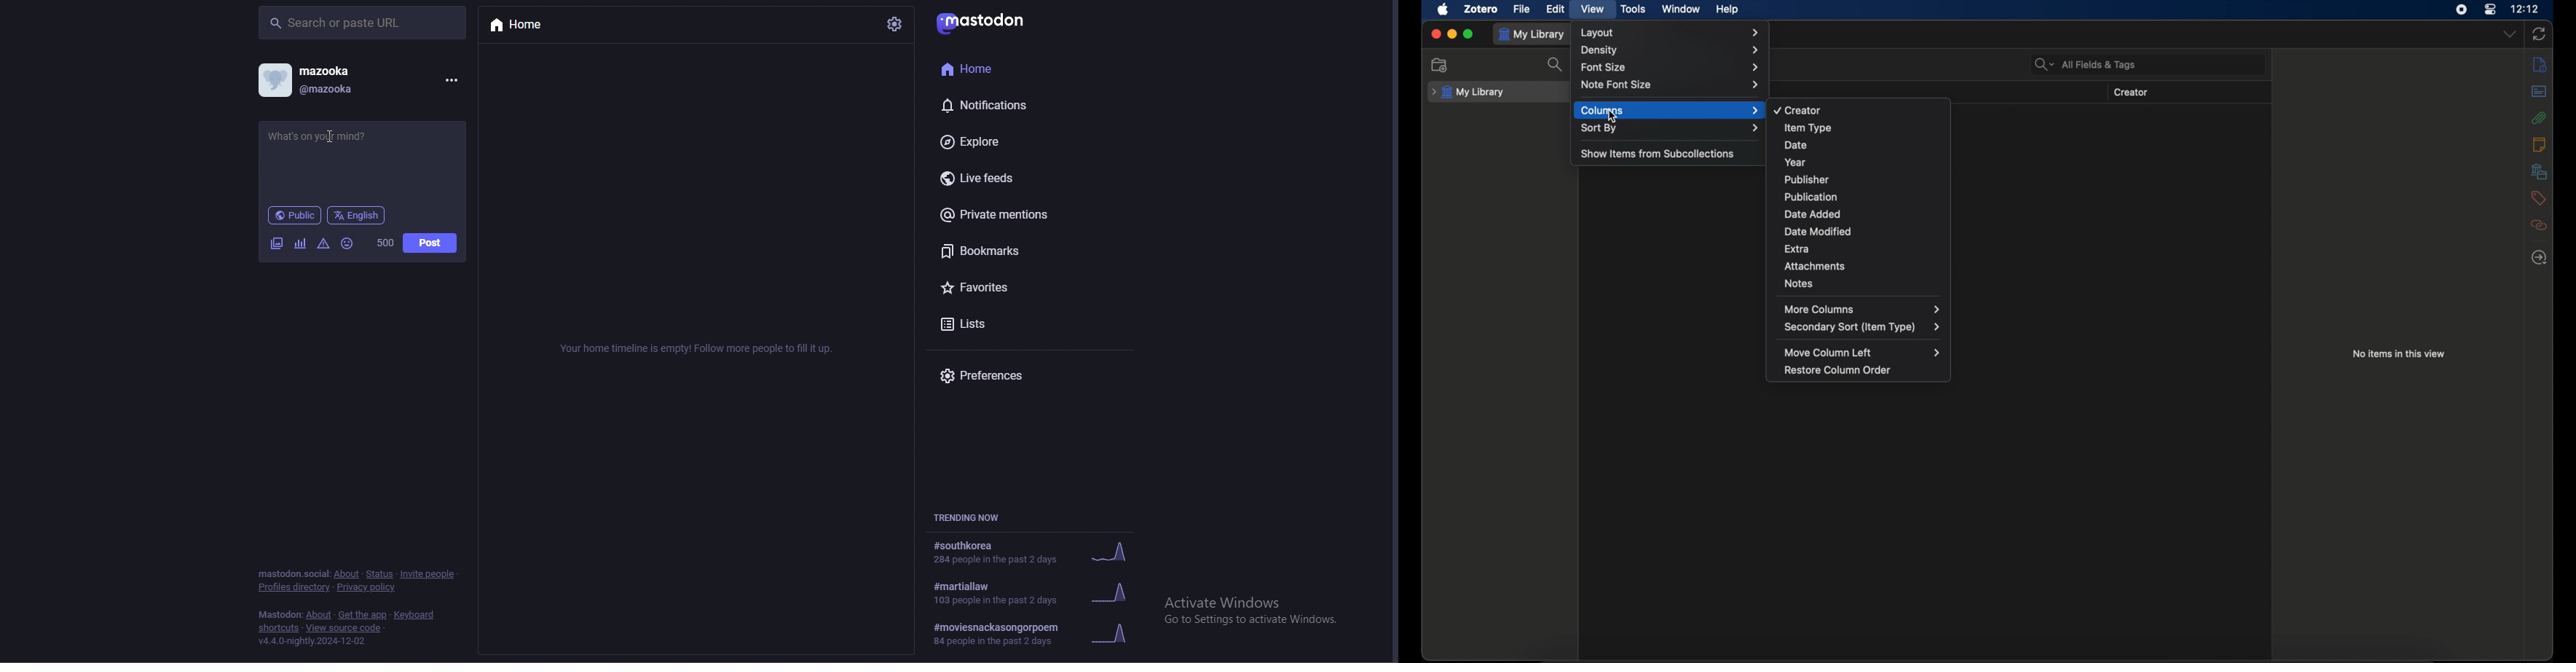  I want to click on my library, so click(1468, 93).